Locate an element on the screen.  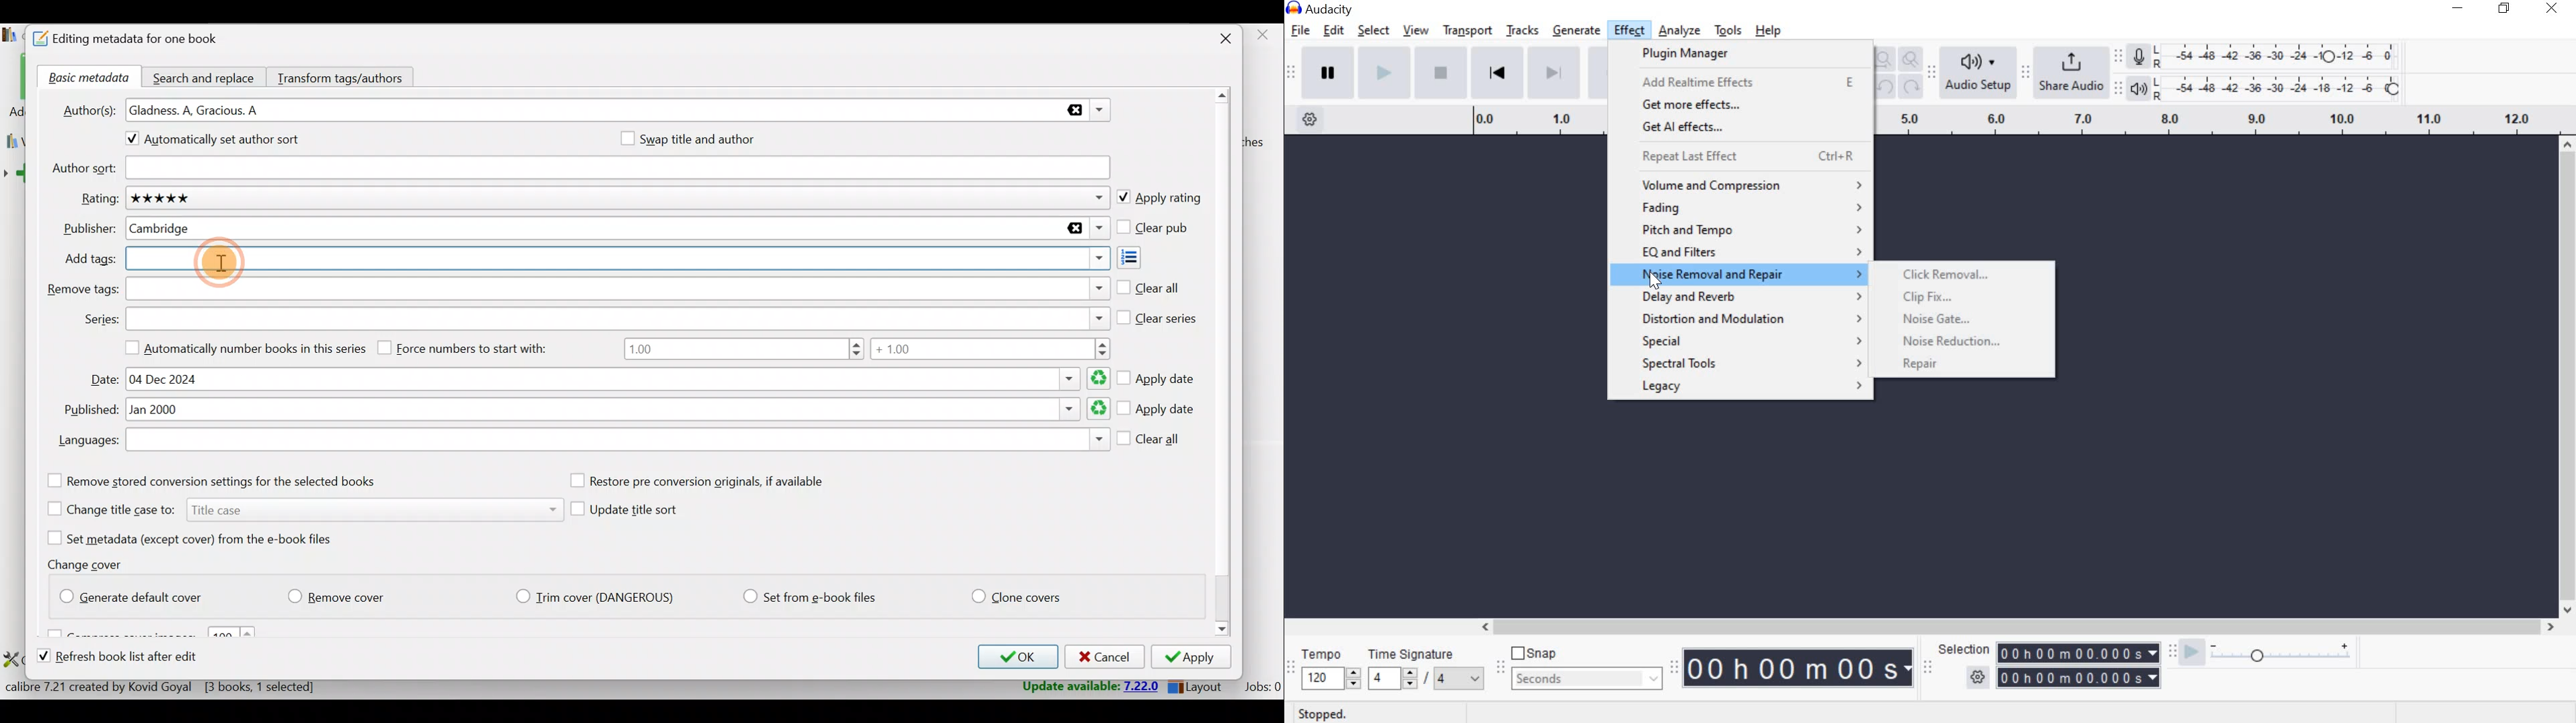
Automatically set author sort is located at coordinates (223, 141).